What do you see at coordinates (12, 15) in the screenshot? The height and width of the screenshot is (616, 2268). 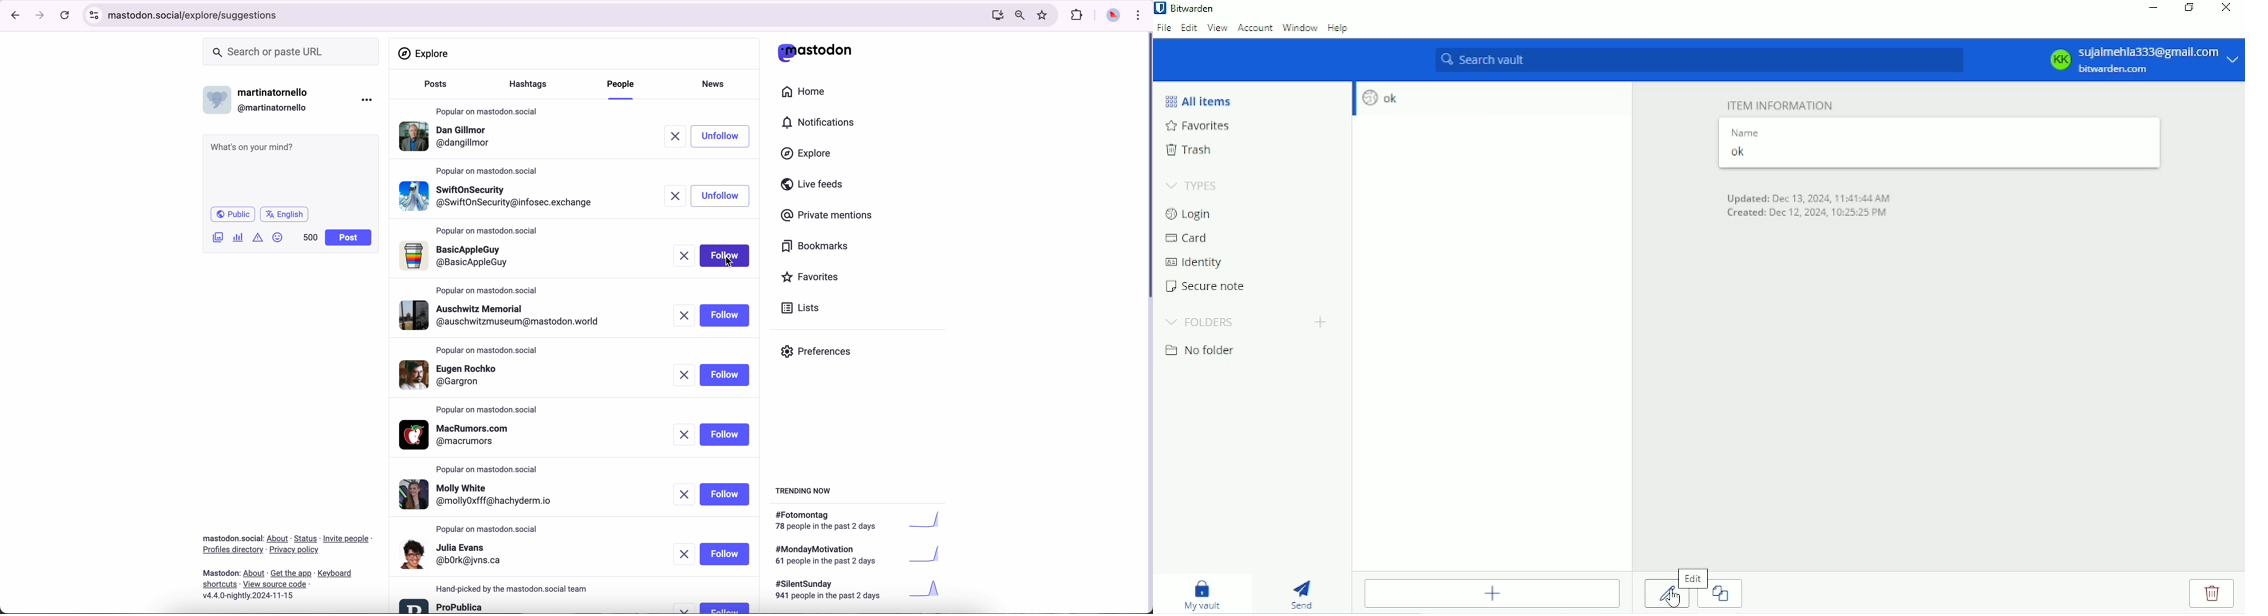 I see `navigate back` at bounding box center [12, 15].